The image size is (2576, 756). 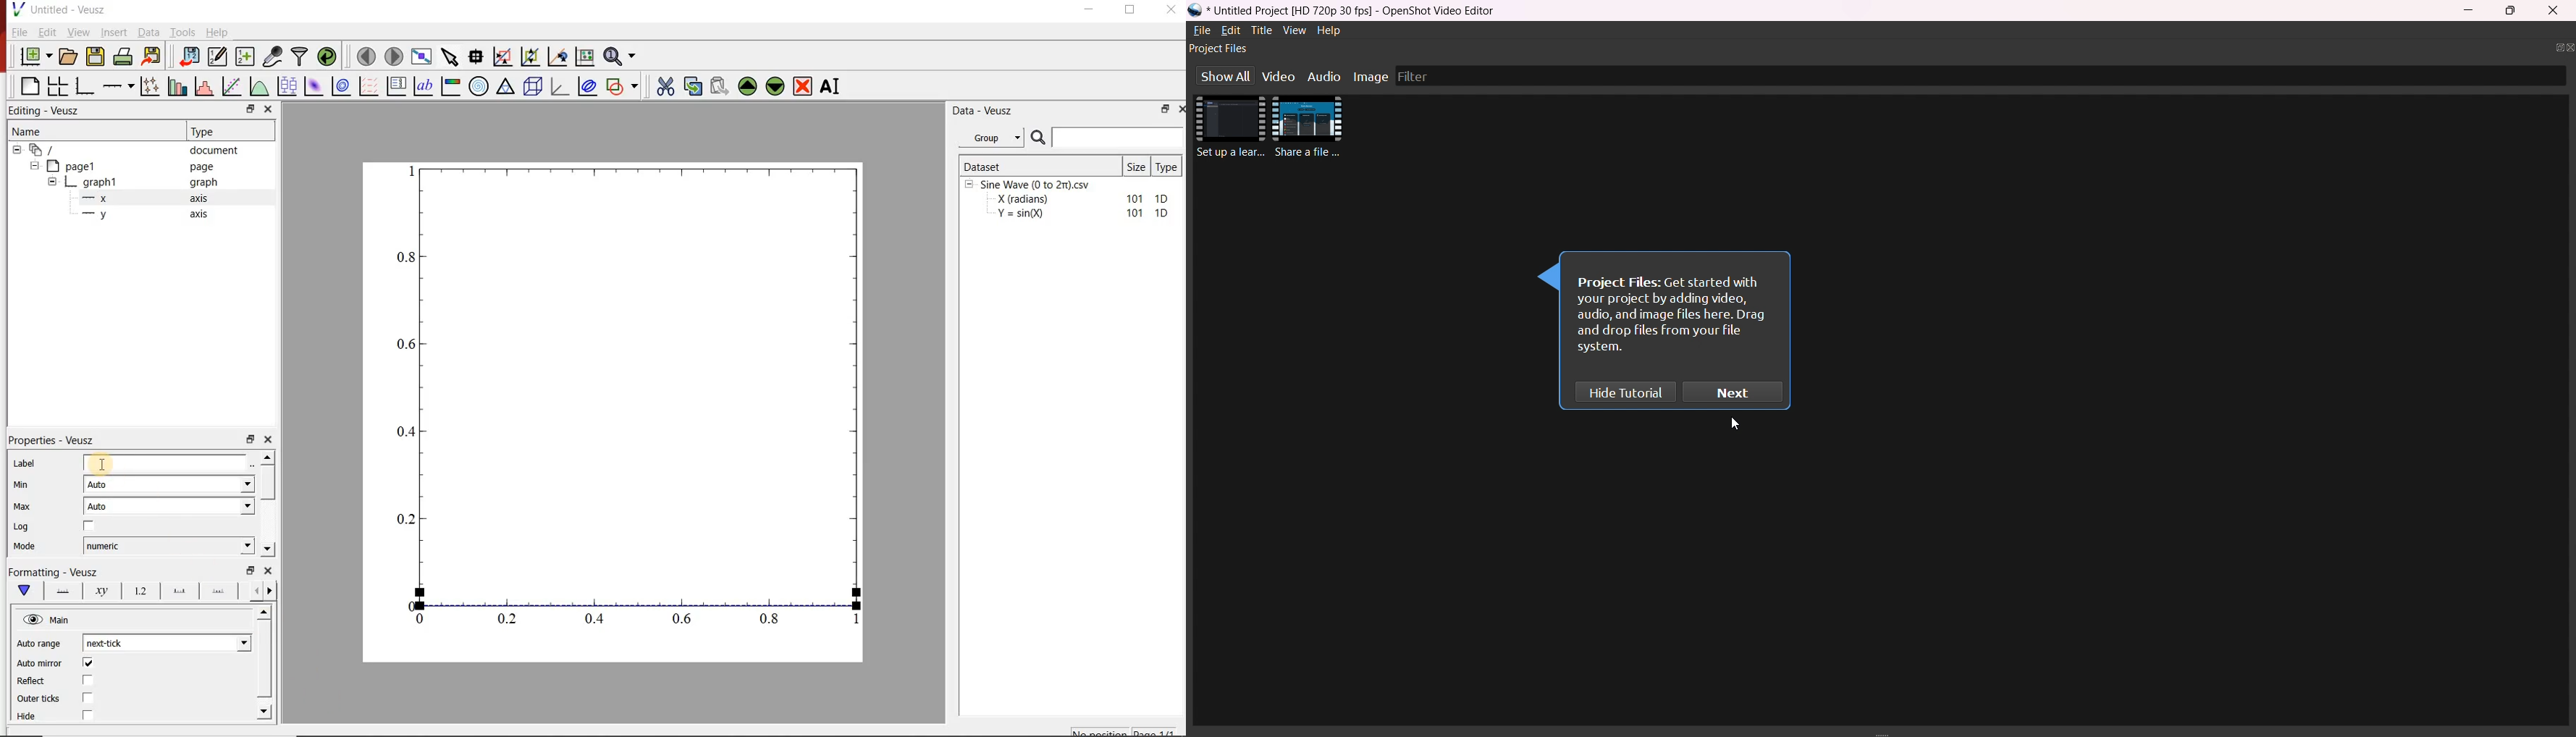 What do you see at coordinates (1200, 31) in the screenshot?
I see `file` at bounding box center [1200, 31].